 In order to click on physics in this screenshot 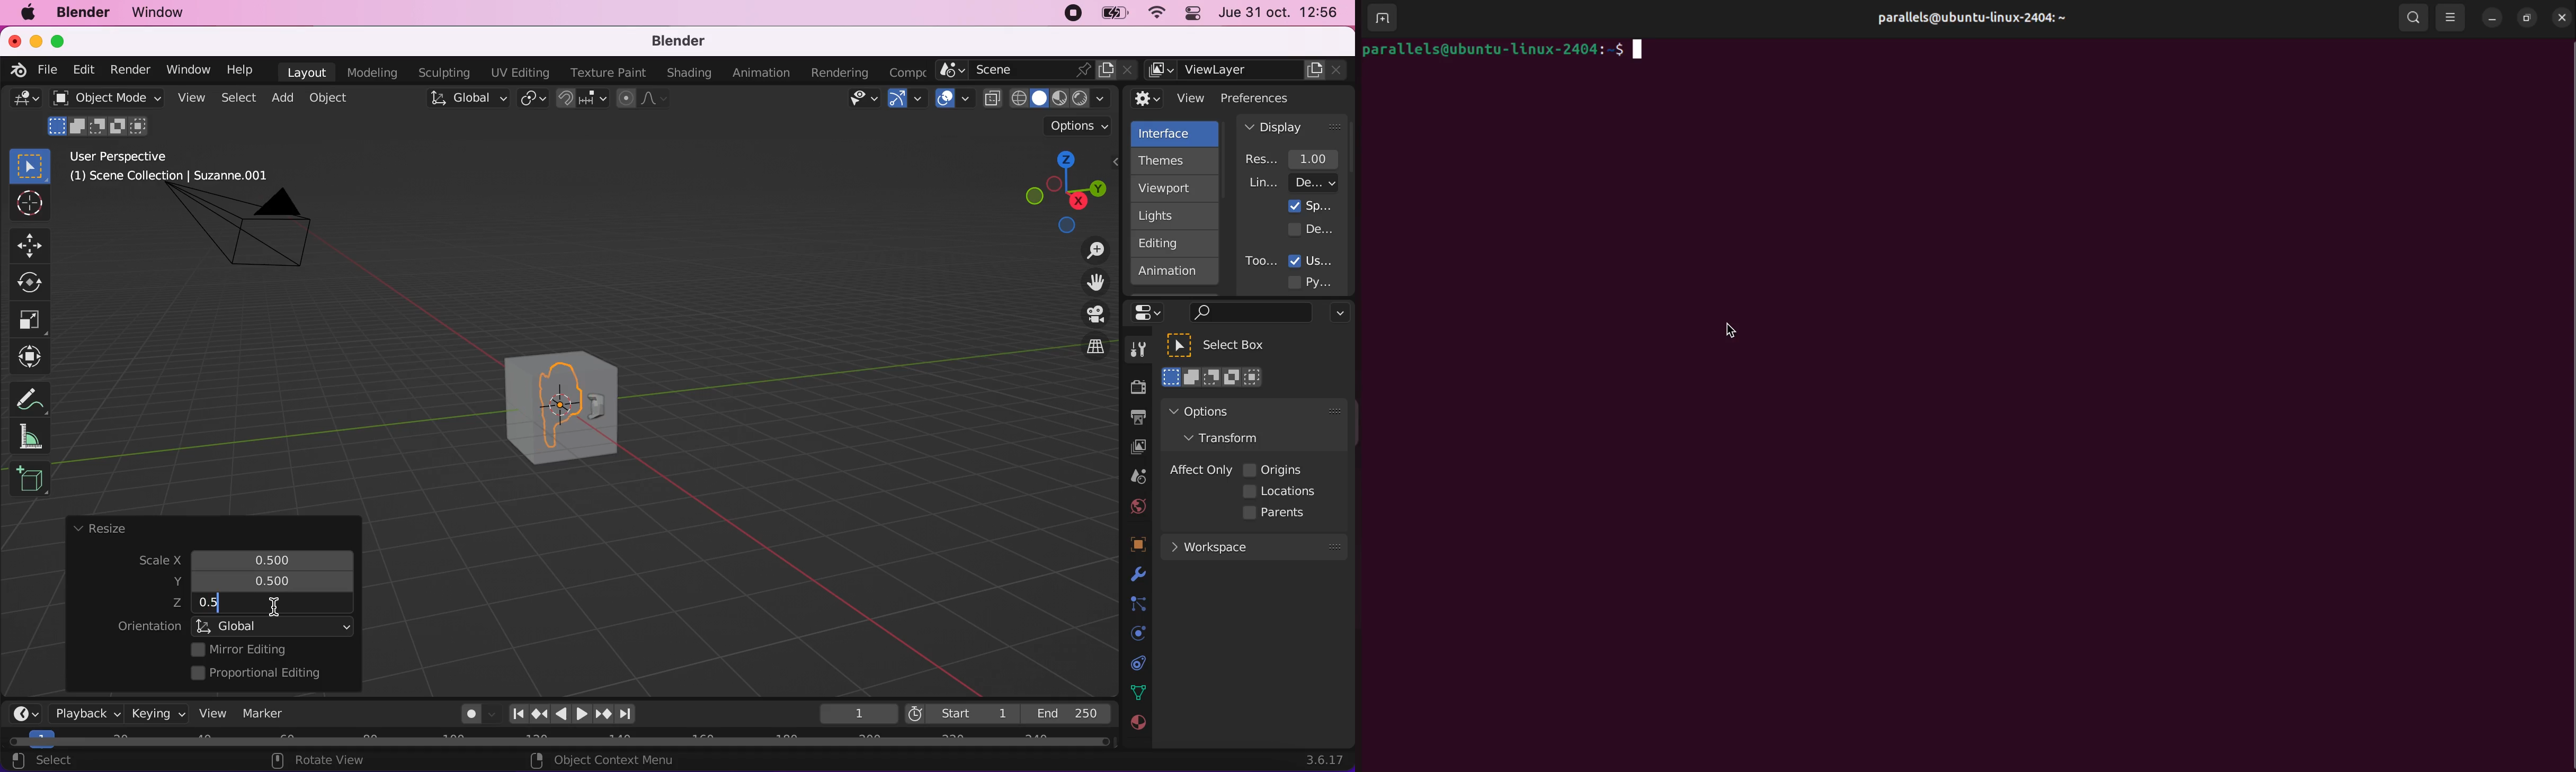, I will do `click(1136, 575)`.